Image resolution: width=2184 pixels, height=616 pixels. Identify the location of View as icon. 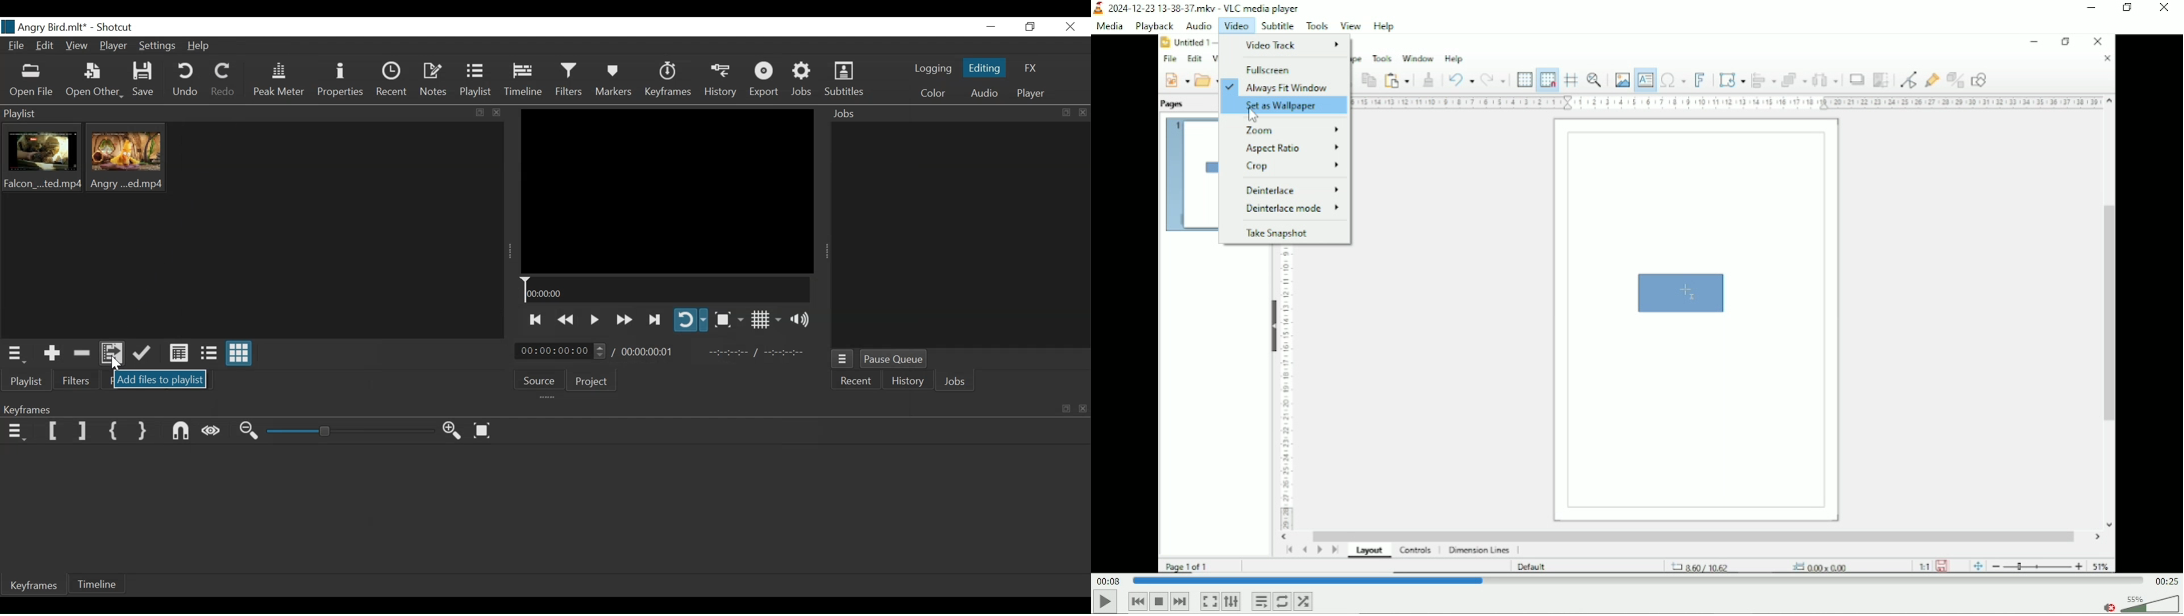
(239, 354).